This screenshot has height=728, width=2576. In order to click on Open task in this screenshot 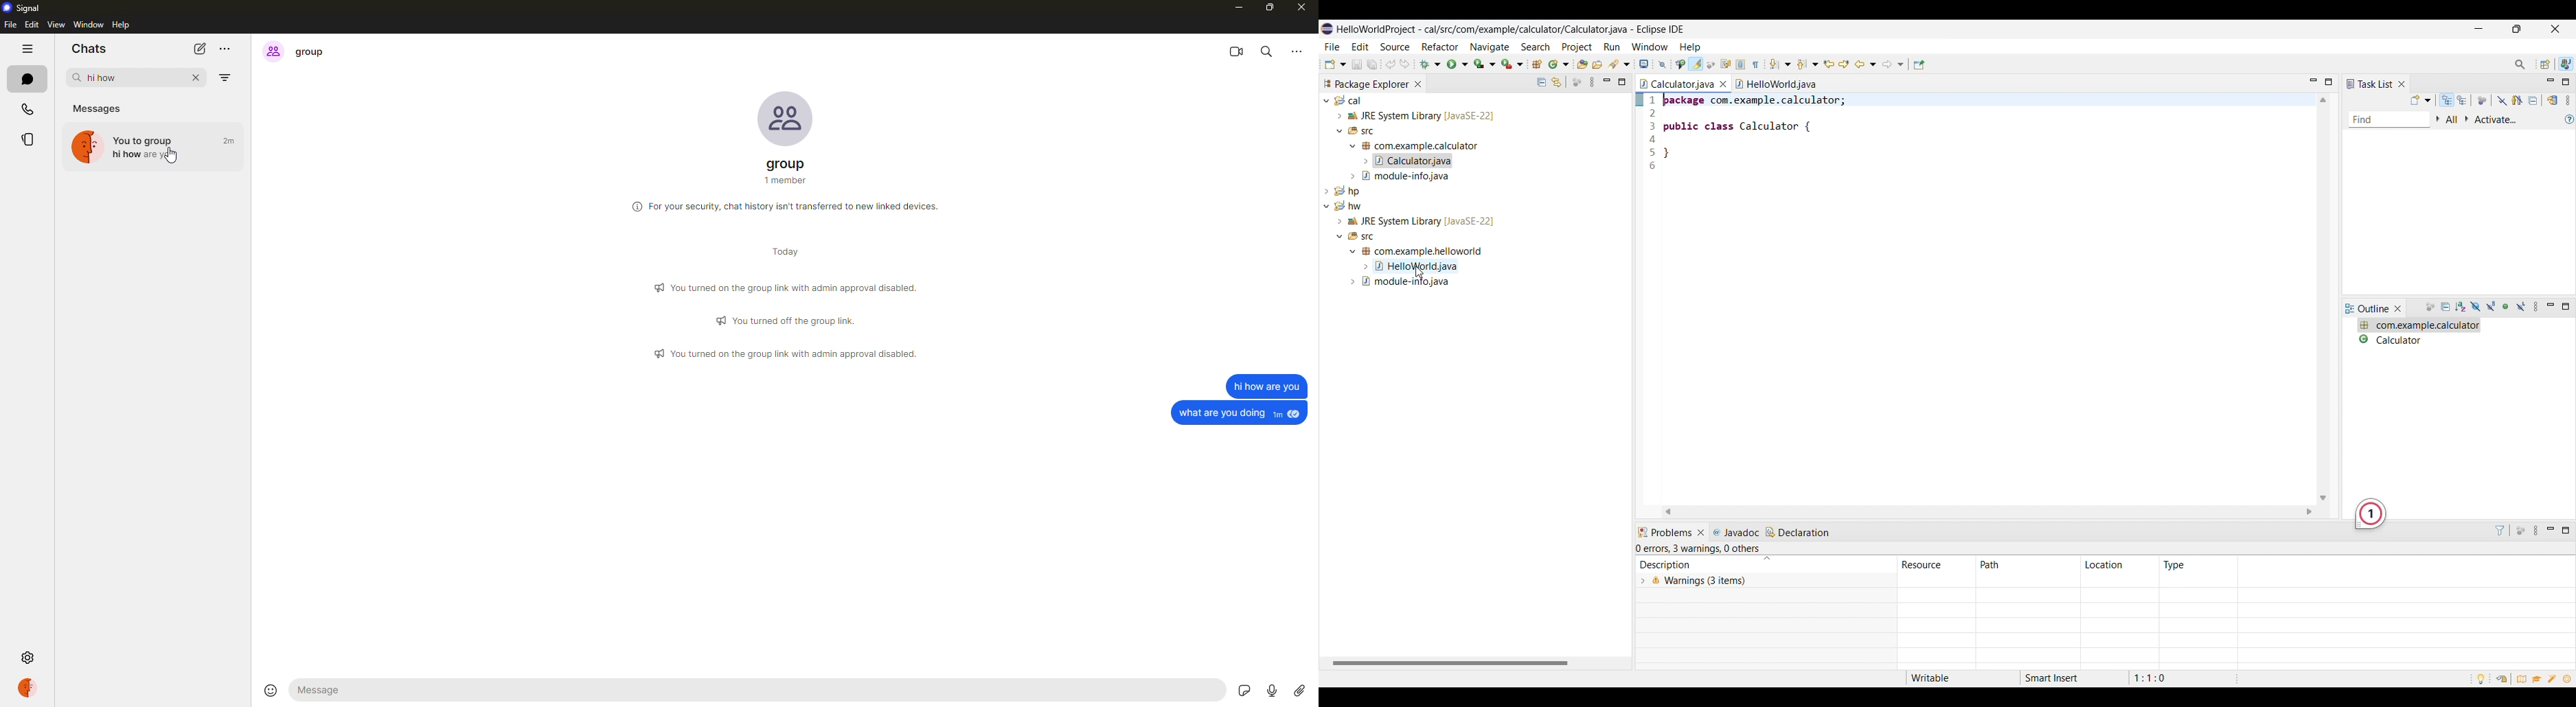, I will do `click(1598, 63)`.